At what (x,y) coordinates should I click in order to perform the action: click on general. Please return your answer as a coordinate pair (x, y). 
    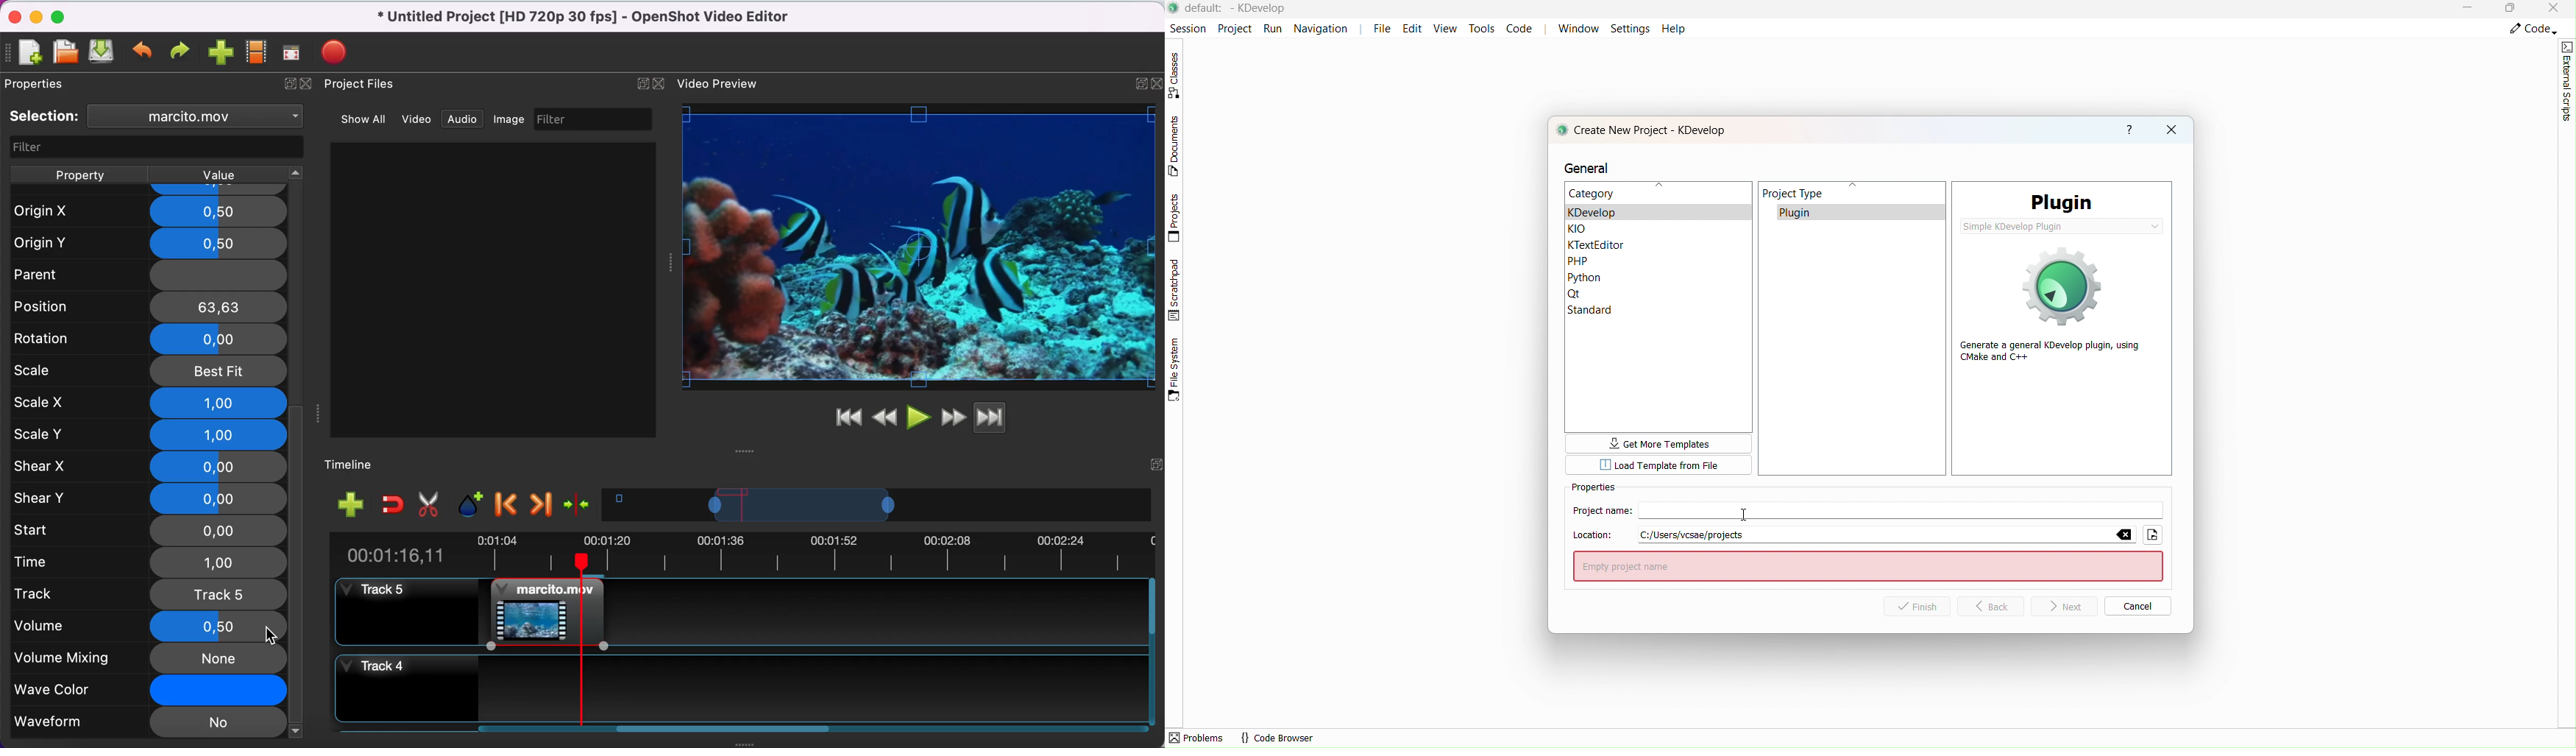
    Looking at the image, I should click on (1597, 166).